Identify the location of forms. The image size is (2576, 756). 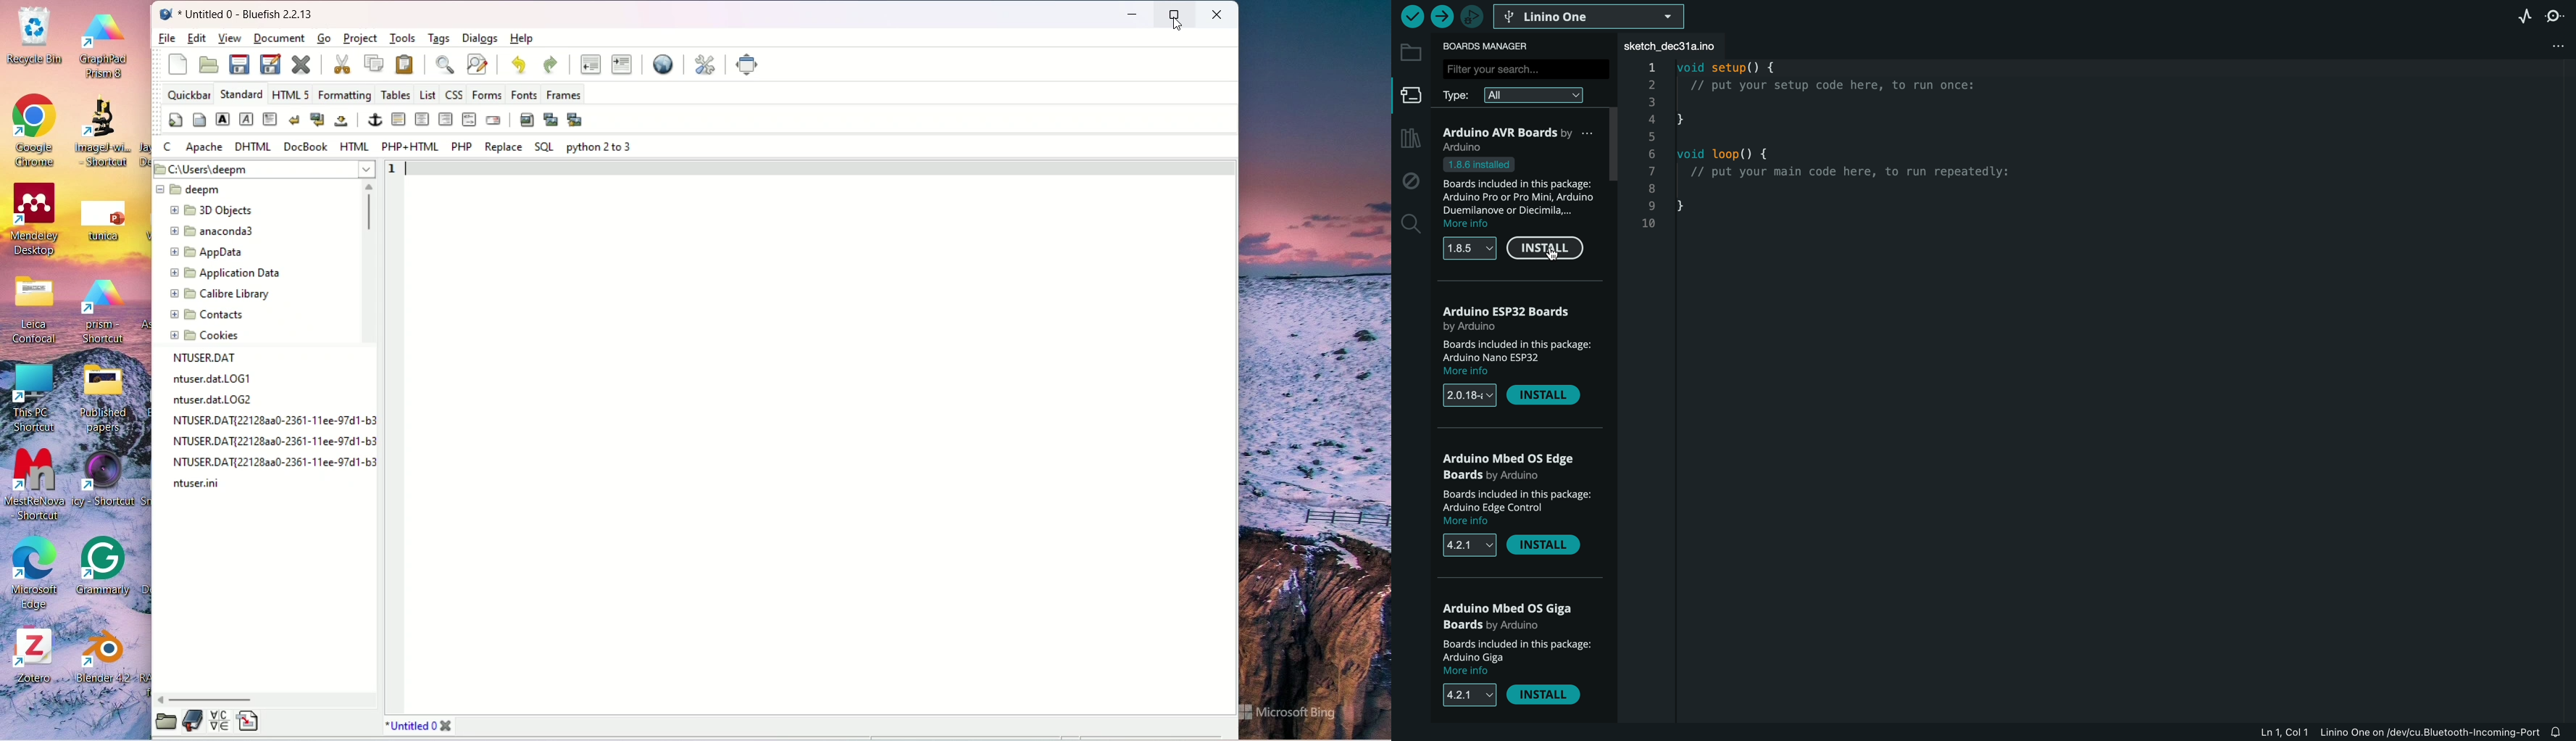
(487, 94).